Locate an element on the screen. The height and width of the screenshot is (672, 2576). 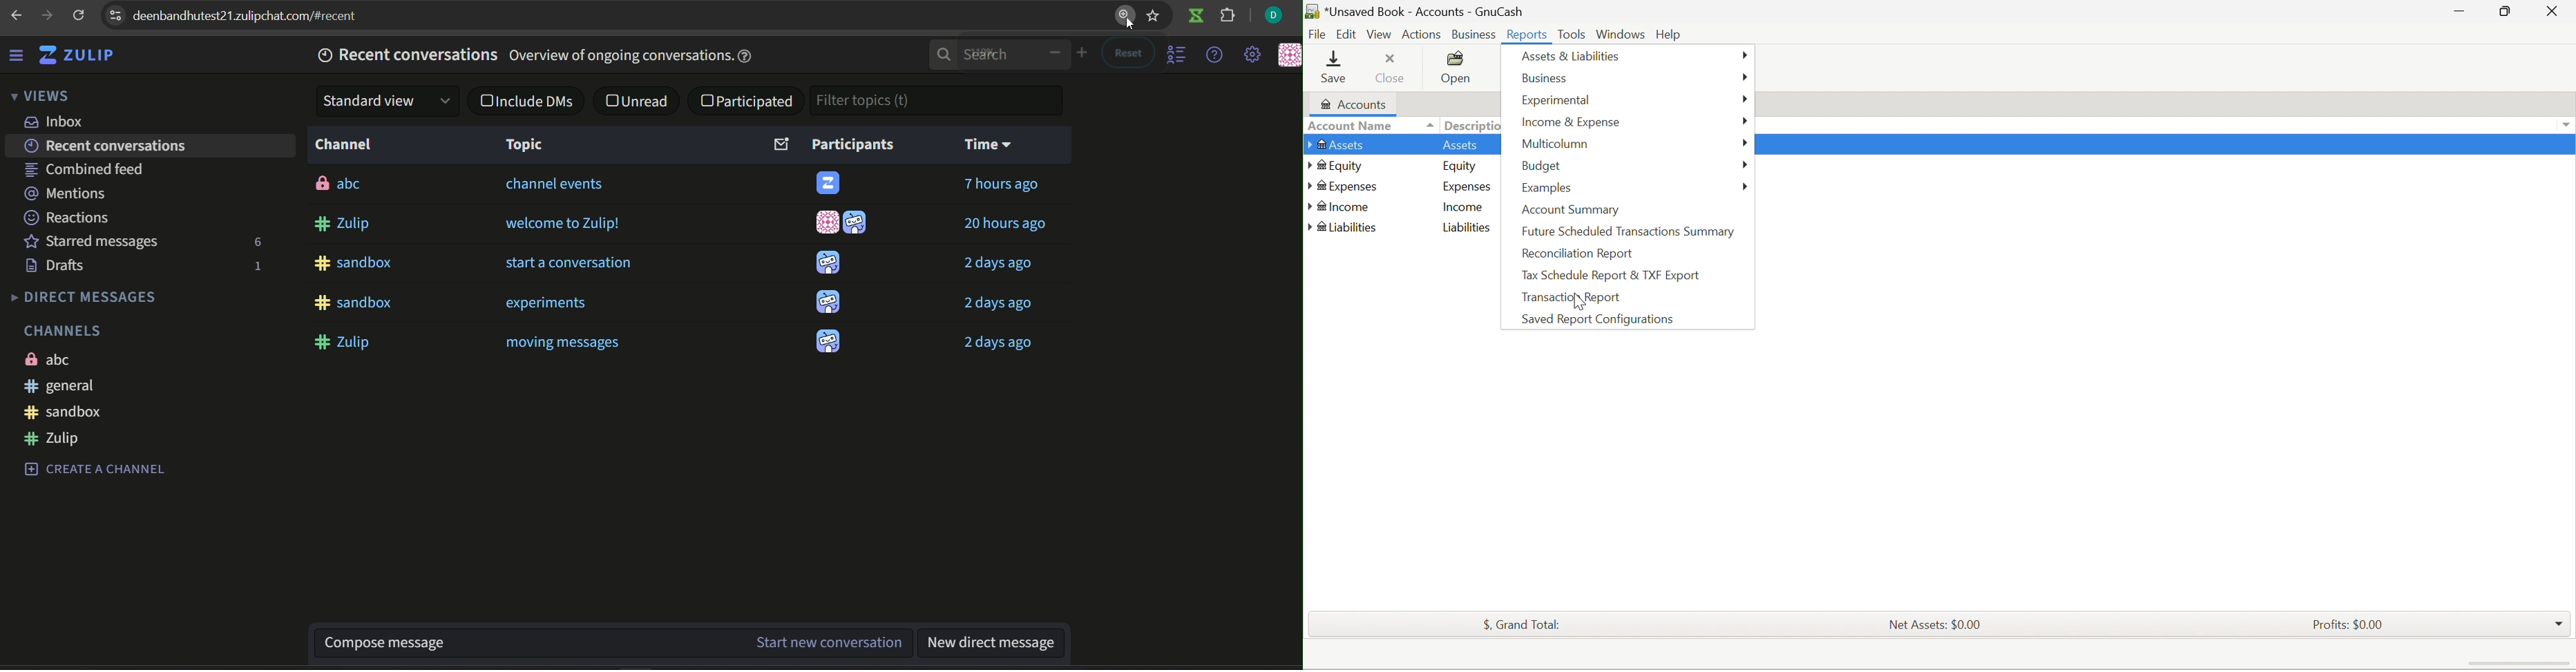
refresh is located at coordinates (79, 16).